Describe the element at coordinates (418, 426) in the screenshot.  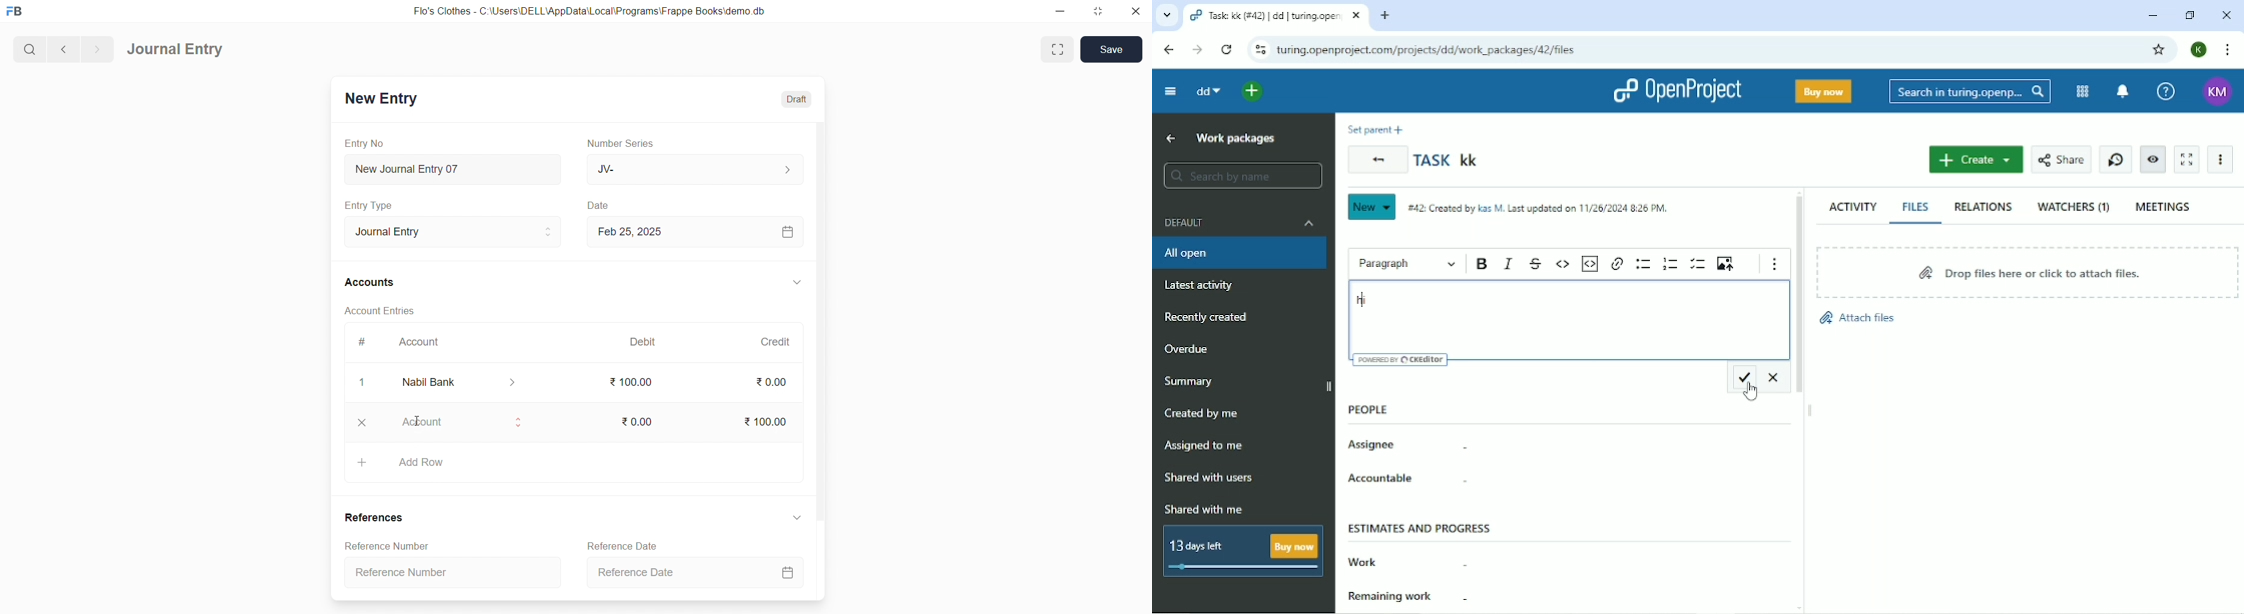
I see `cursor` at that location.